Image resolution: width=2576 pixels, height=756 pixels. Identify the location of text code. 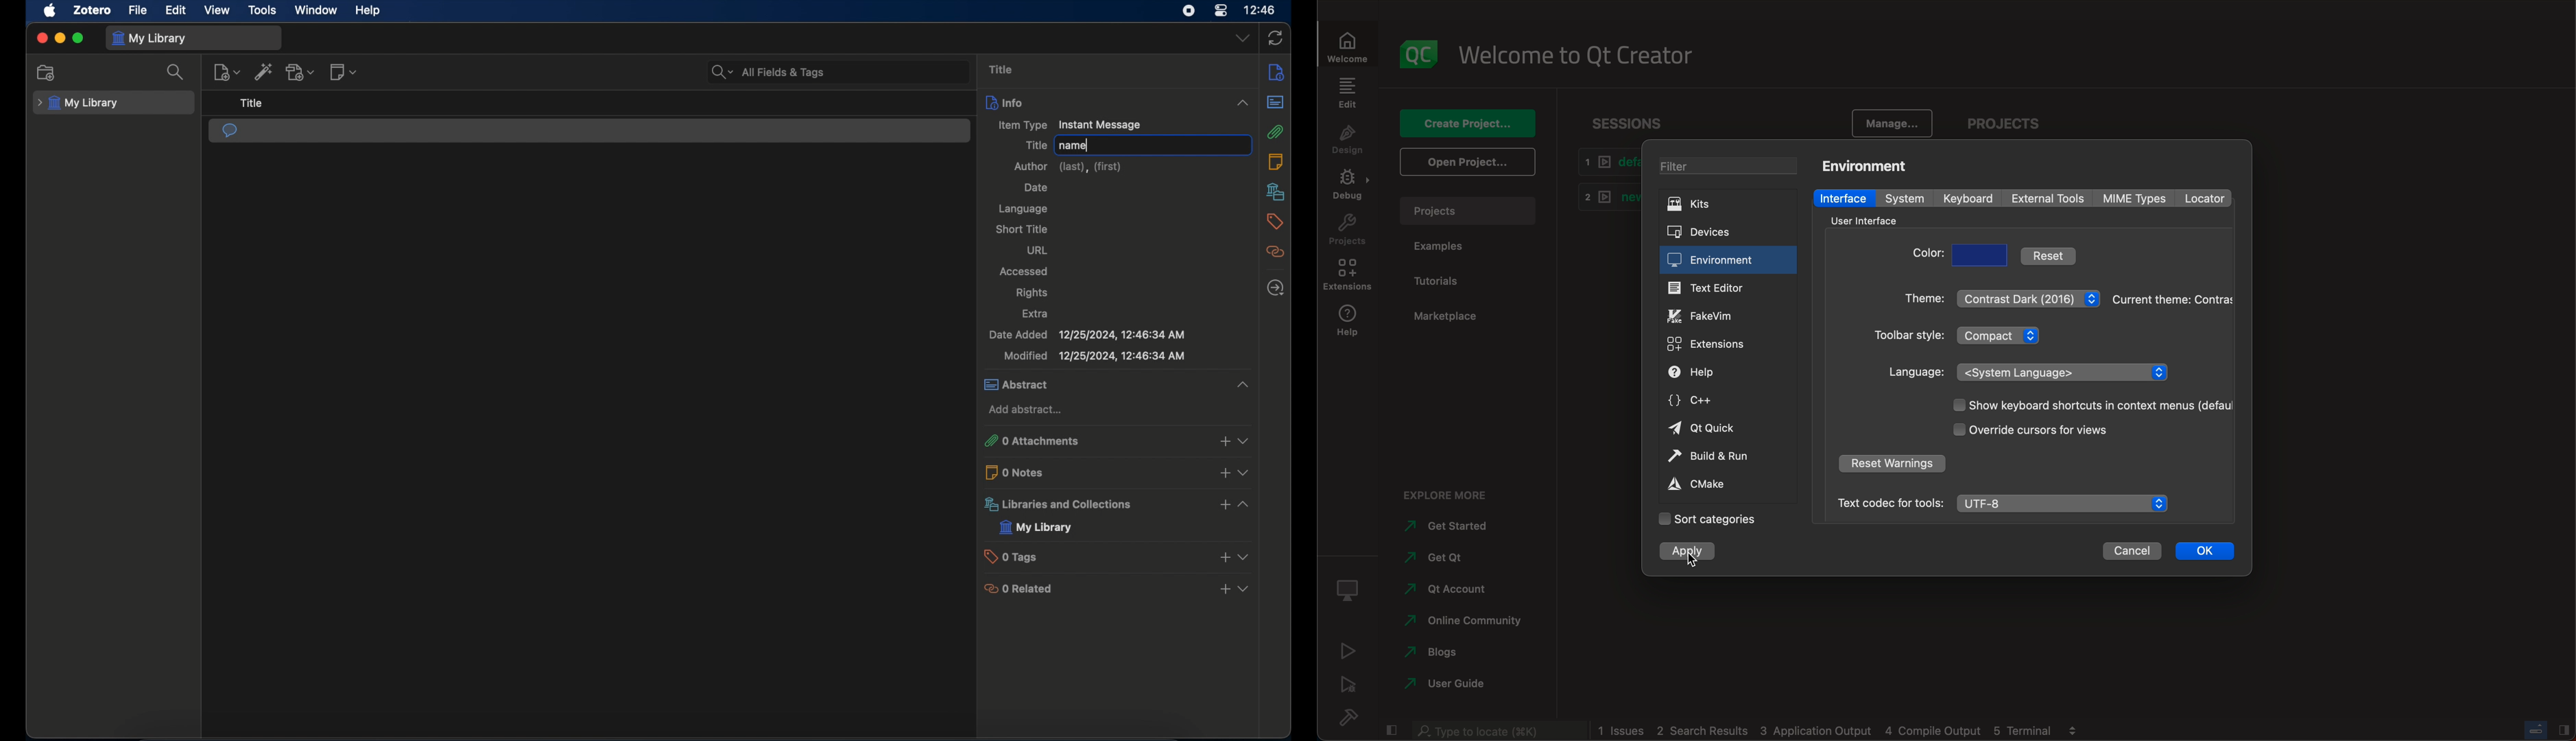
(1890, 503).